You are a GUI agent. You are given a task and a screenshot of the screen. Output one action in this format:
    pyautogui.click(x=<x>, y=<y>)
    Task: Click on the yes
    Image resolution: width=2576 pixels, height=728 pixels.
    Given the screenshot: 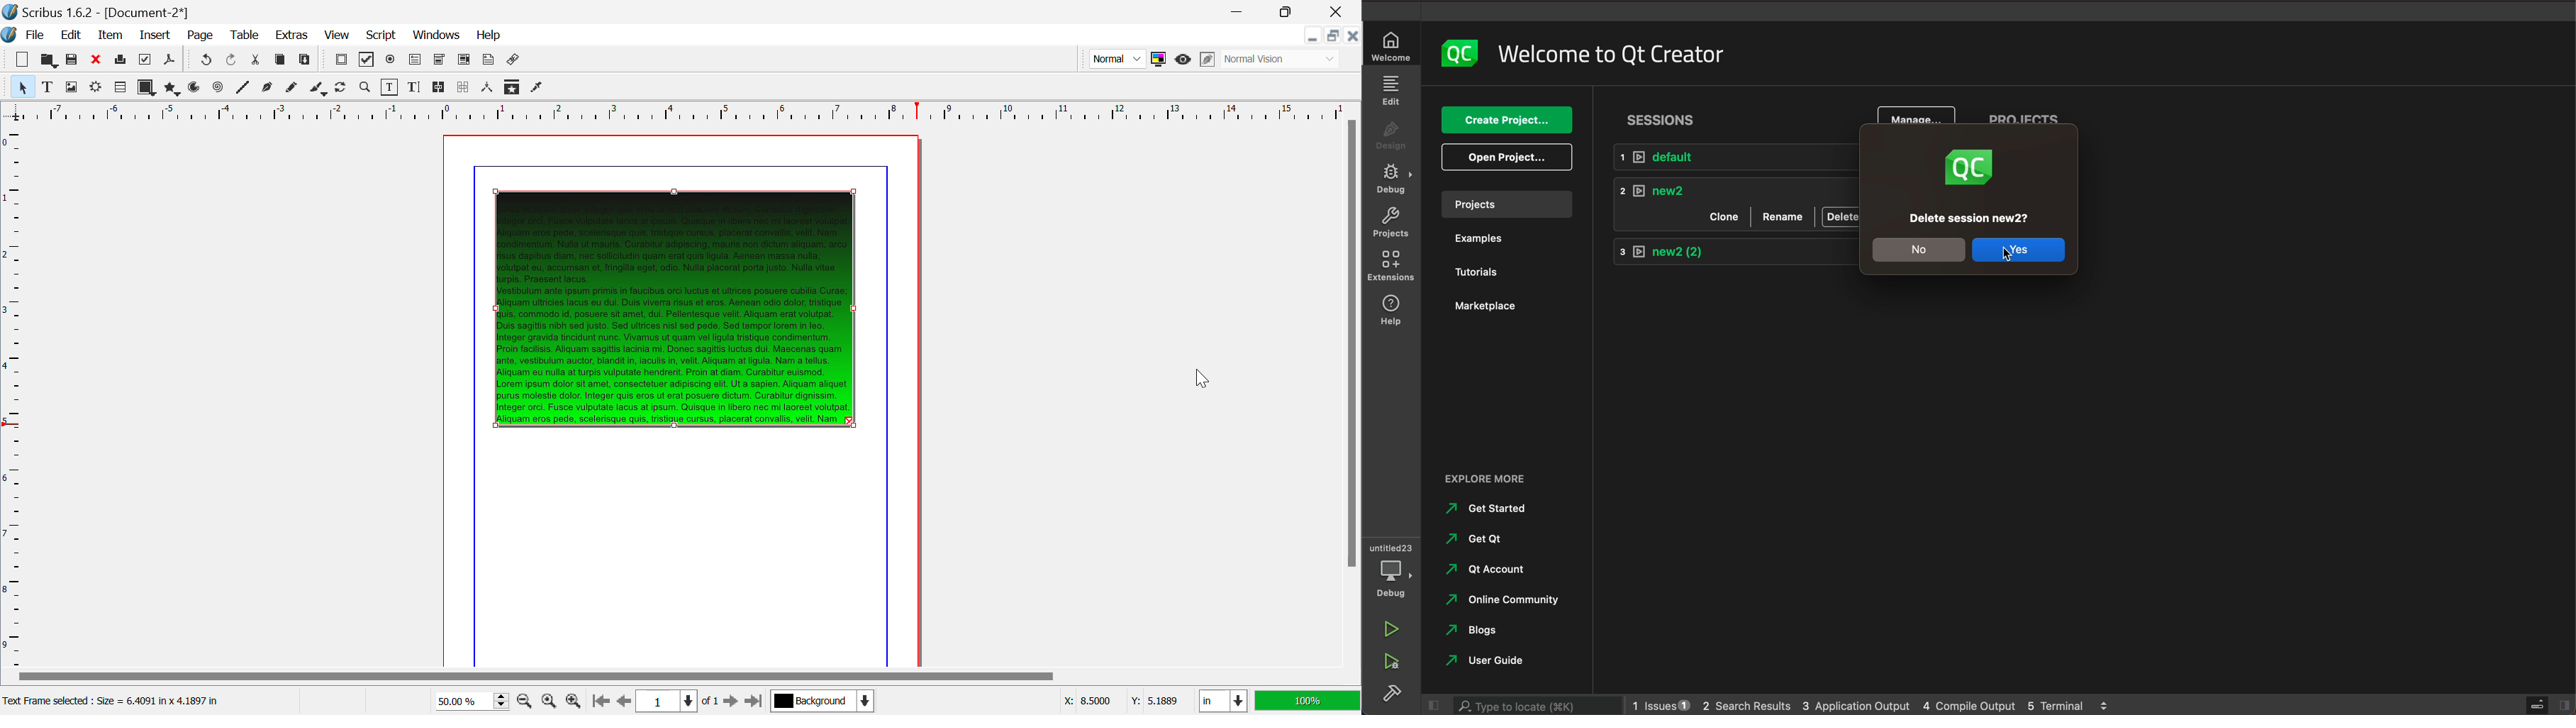 What is the action you would take?
    pyautogui.click(x=2019, y=250)
    